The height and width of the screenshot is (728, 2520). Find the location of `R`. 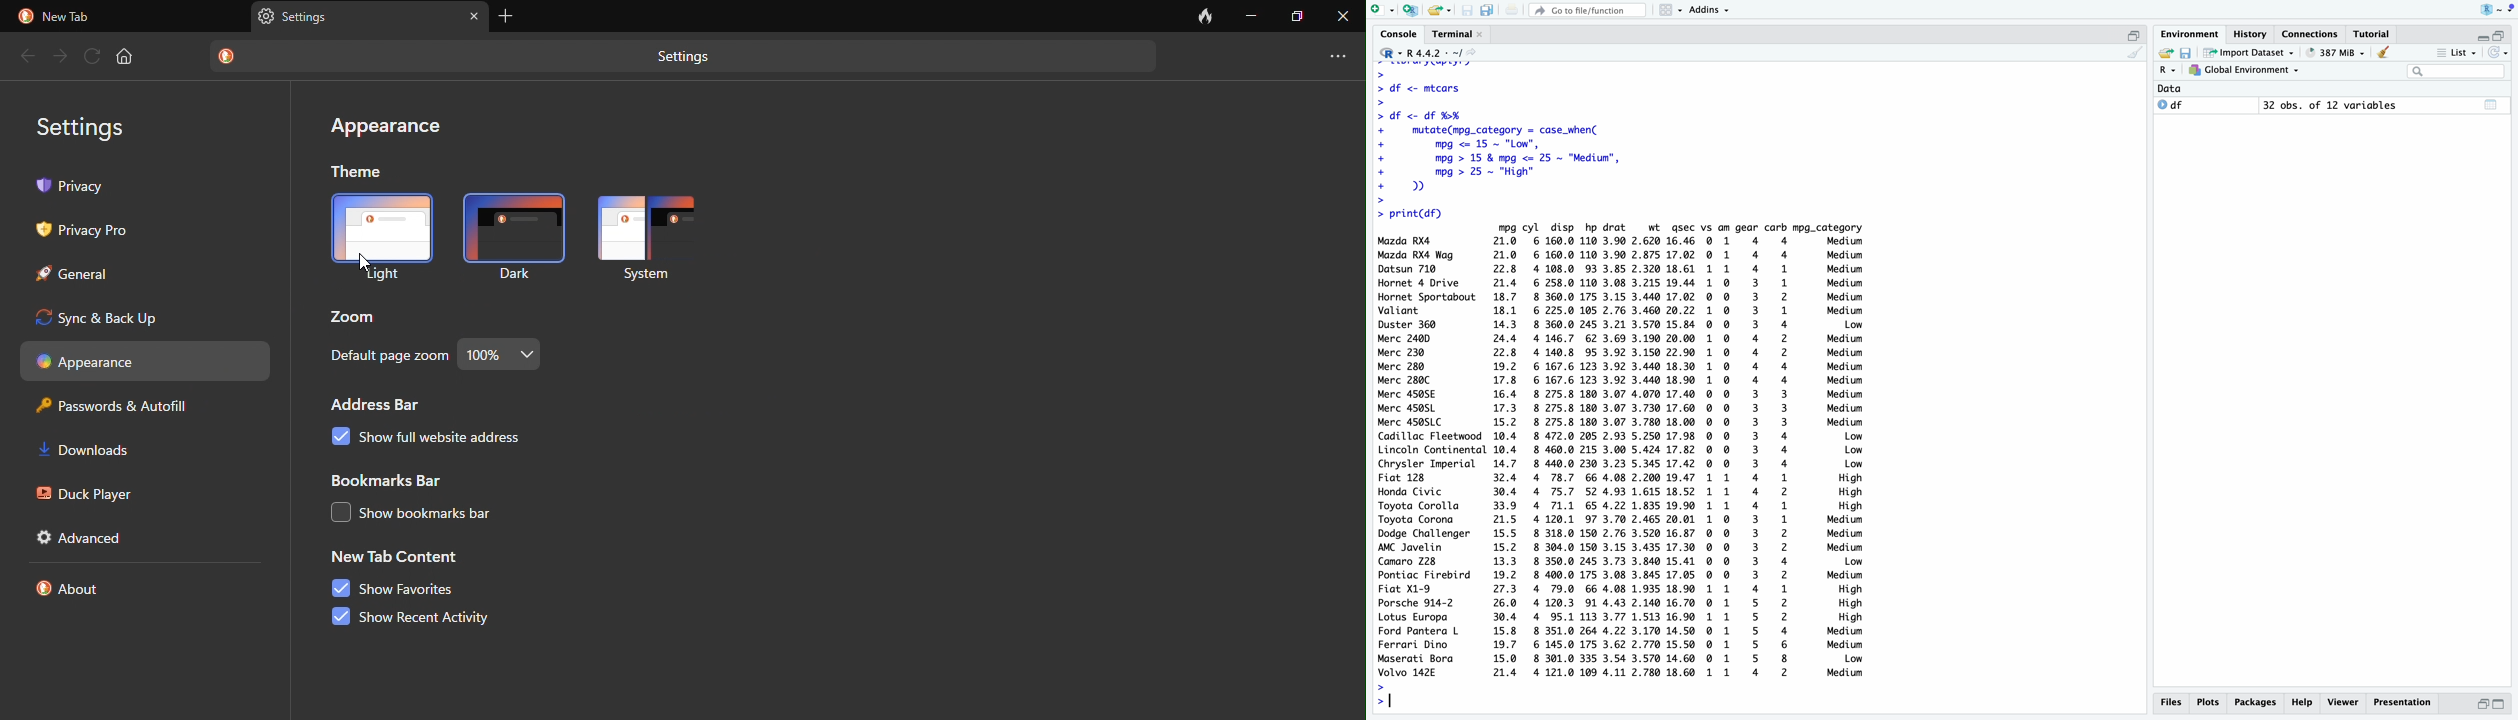

R is located at coordinates (1390, 53).